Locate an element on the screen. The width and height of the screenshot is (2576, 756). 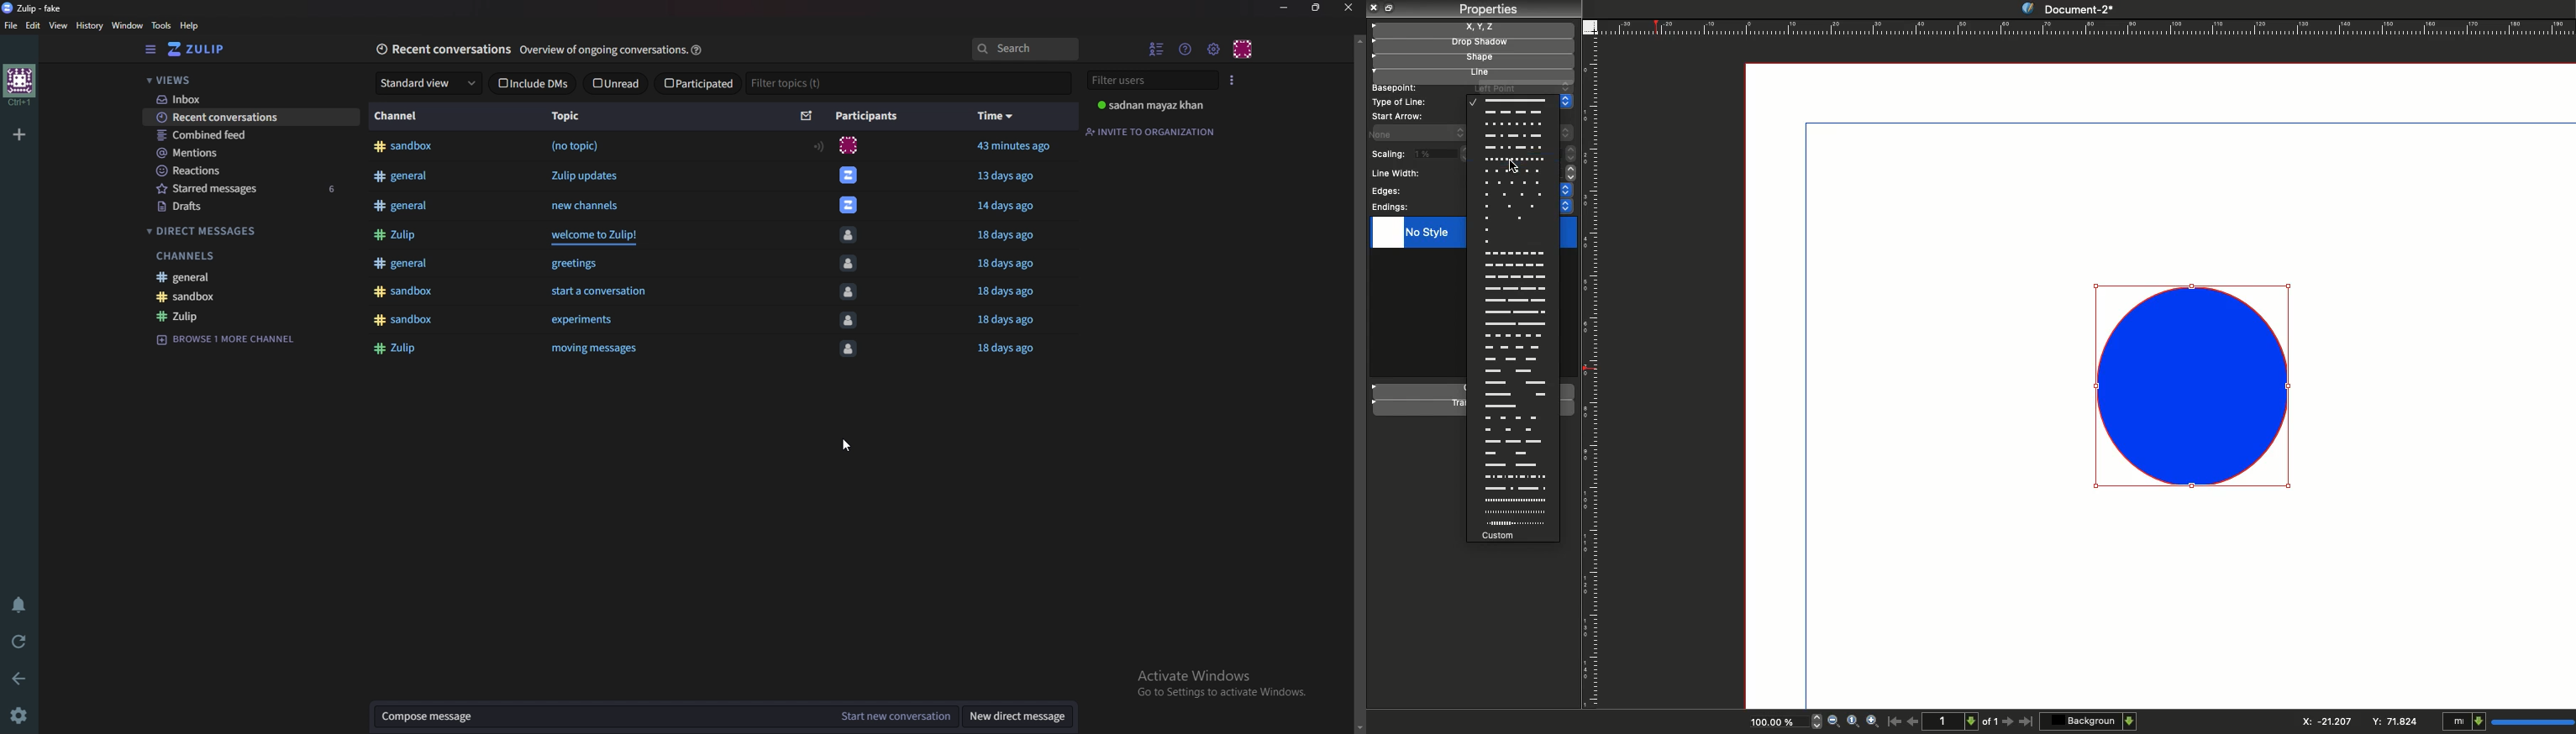
X: 115.544 is located at coordinates (2321, 721).